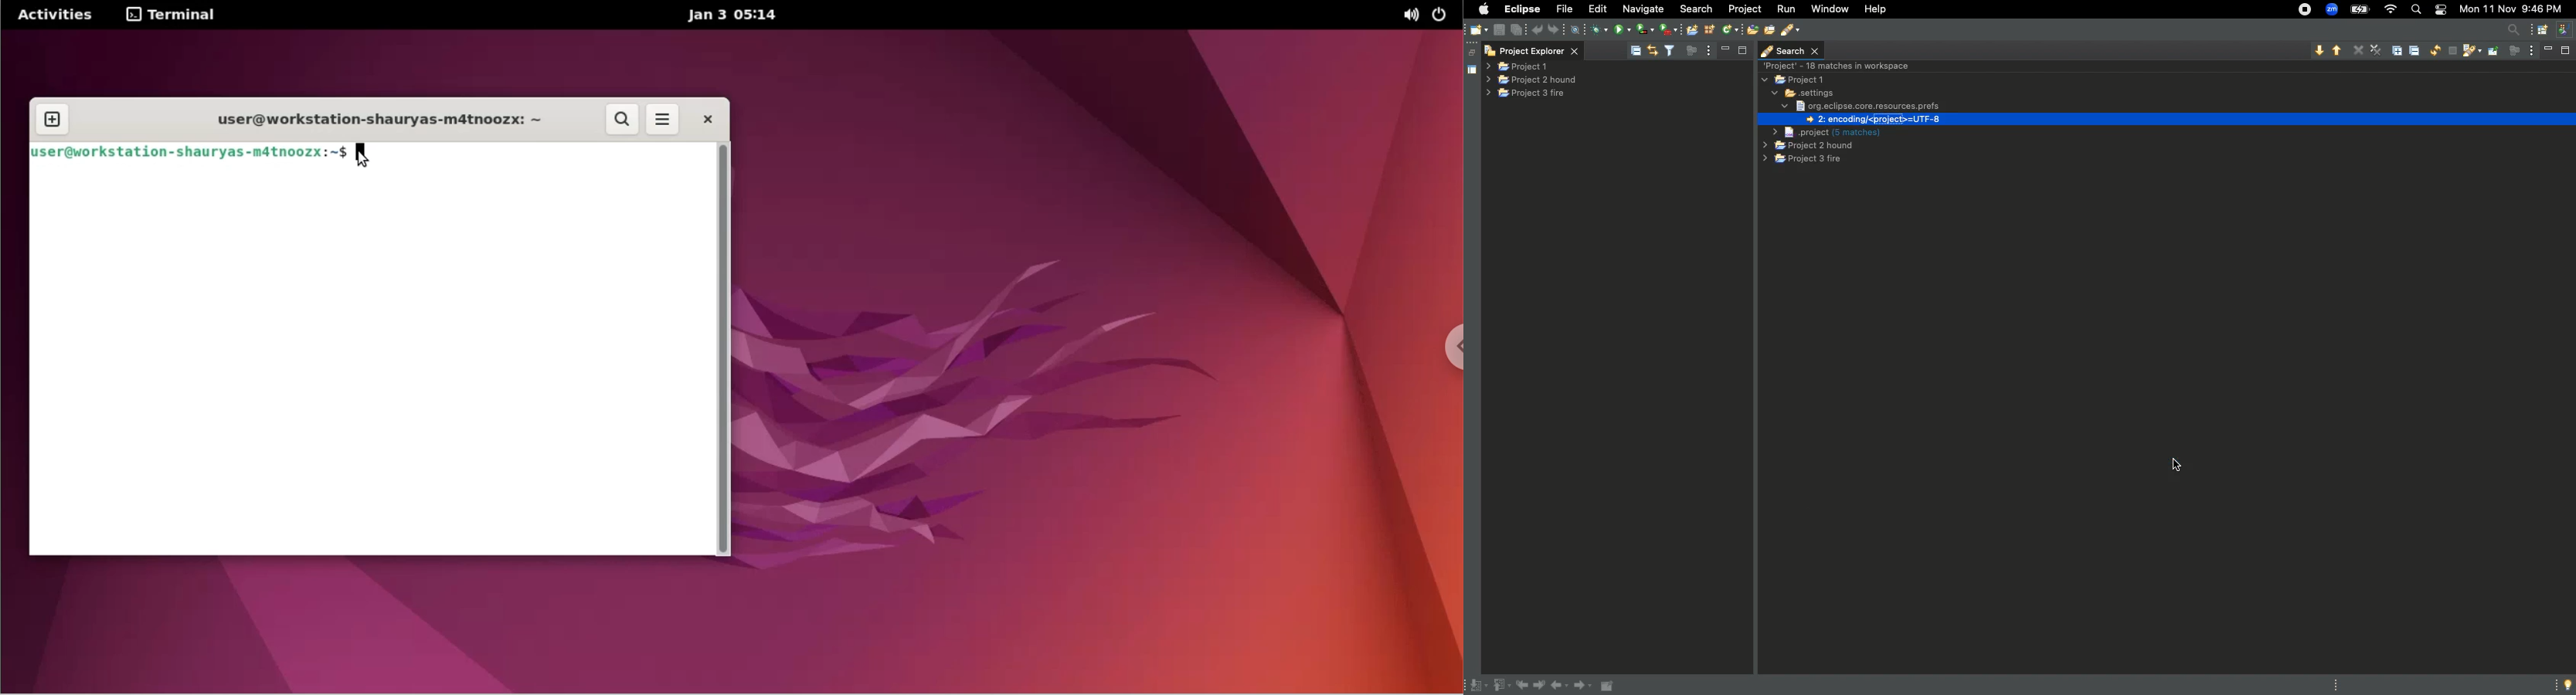  Describe the element at coordinates (1538, 29) in the screenshot. I see `undo` at that location.